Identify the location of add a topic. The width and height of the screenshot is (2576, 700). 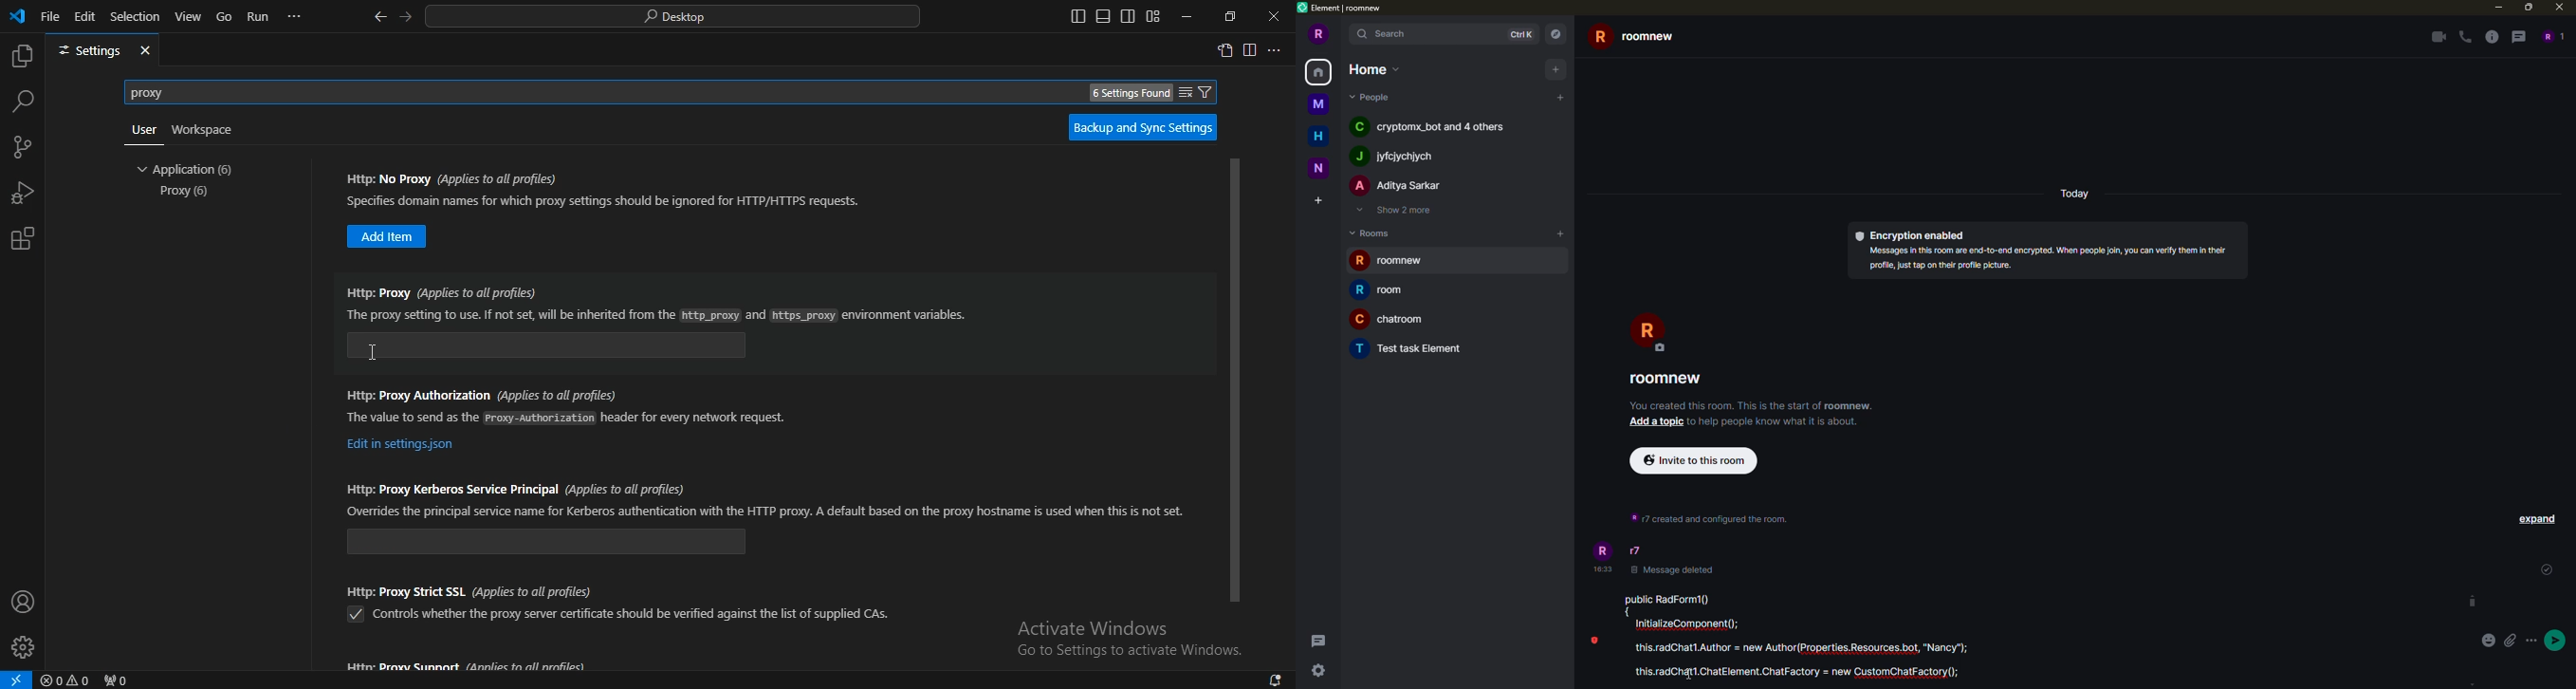
(1657, 422).